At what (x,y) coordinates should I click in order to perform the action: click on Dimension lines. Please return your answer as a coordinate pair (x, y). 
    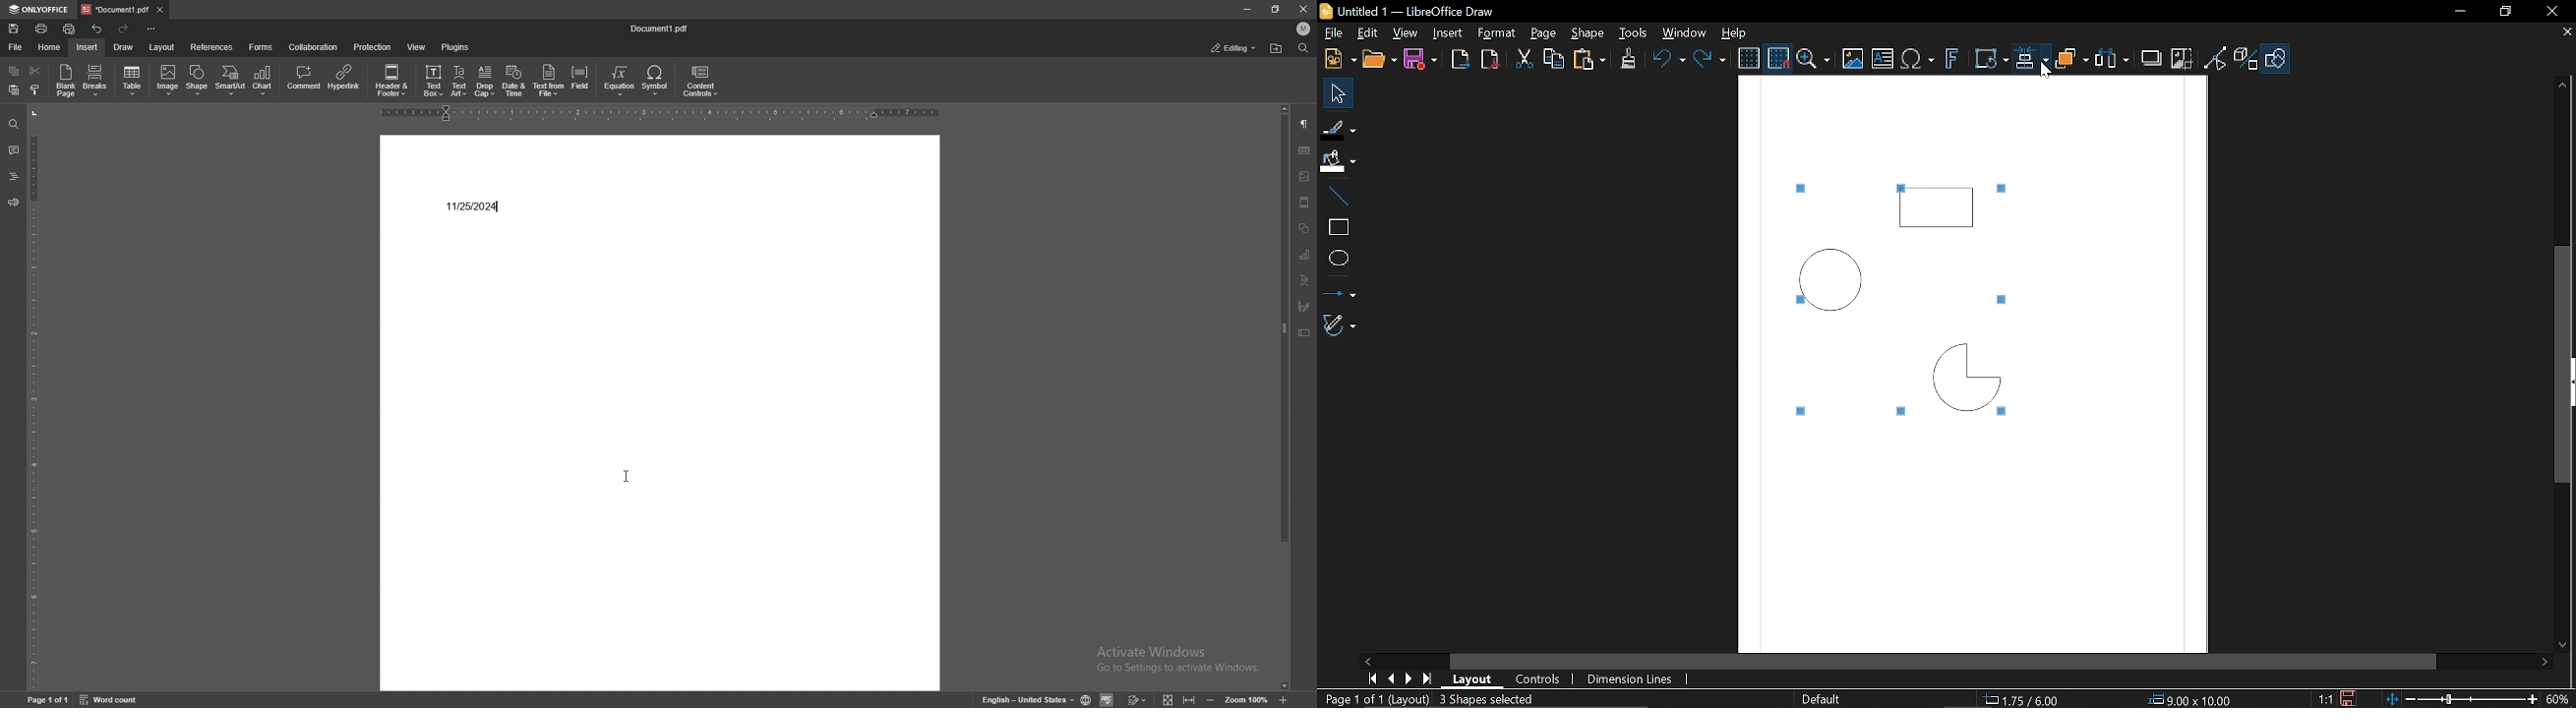
    Looking at the image, I should click on (1639, 679).